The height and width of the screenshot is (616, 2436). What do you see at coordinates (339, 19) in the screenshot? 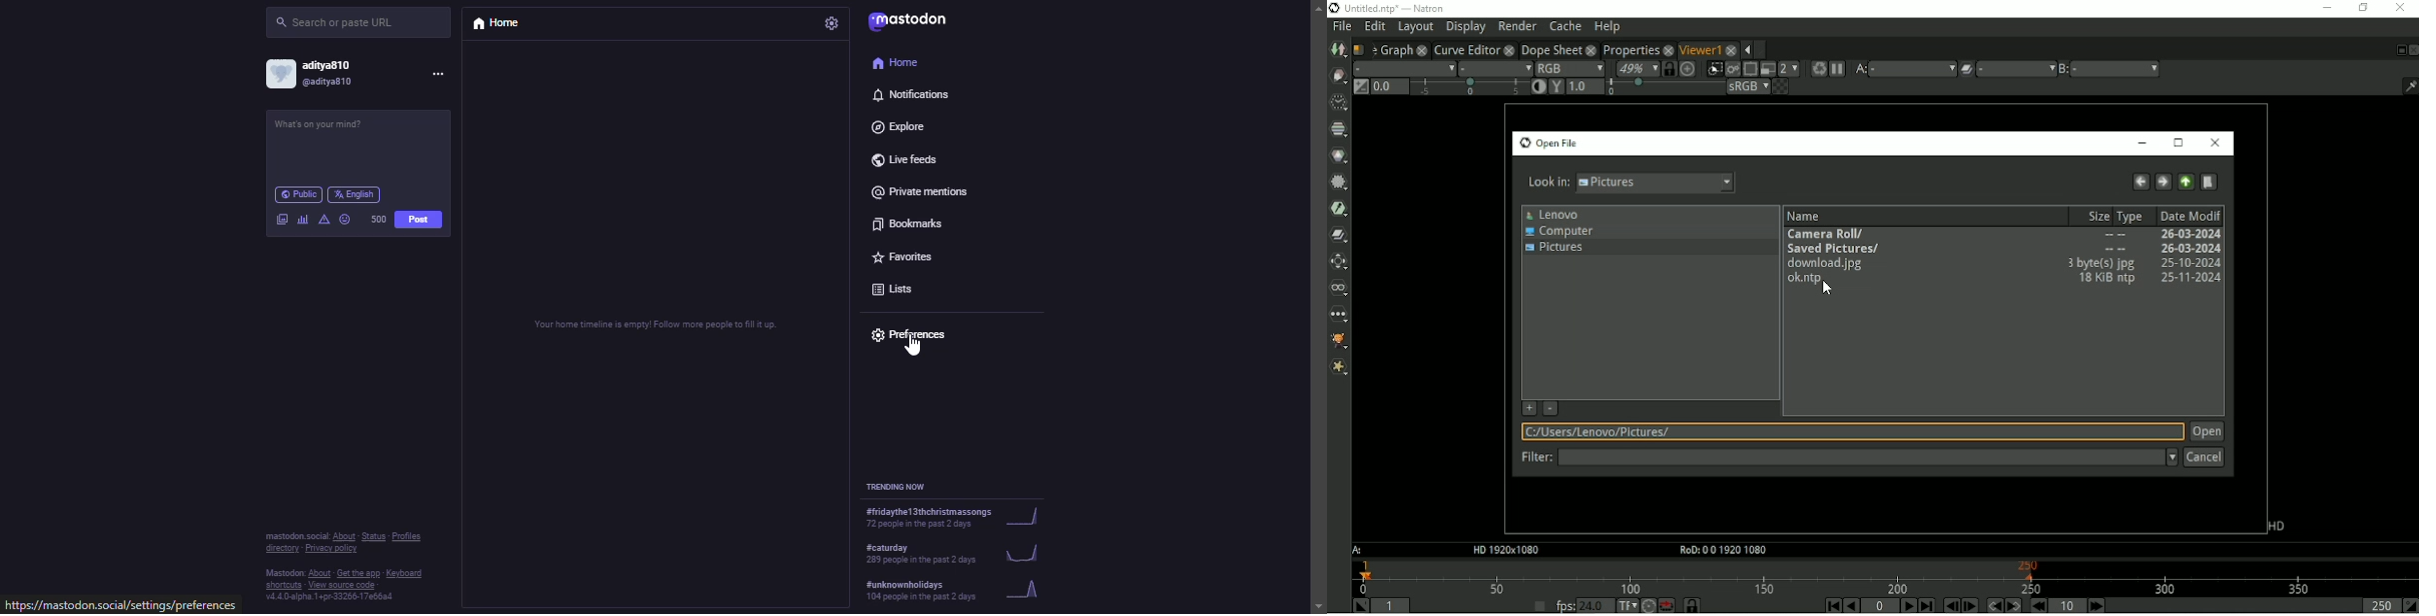
I see `search` at bounding box center [339, 19].